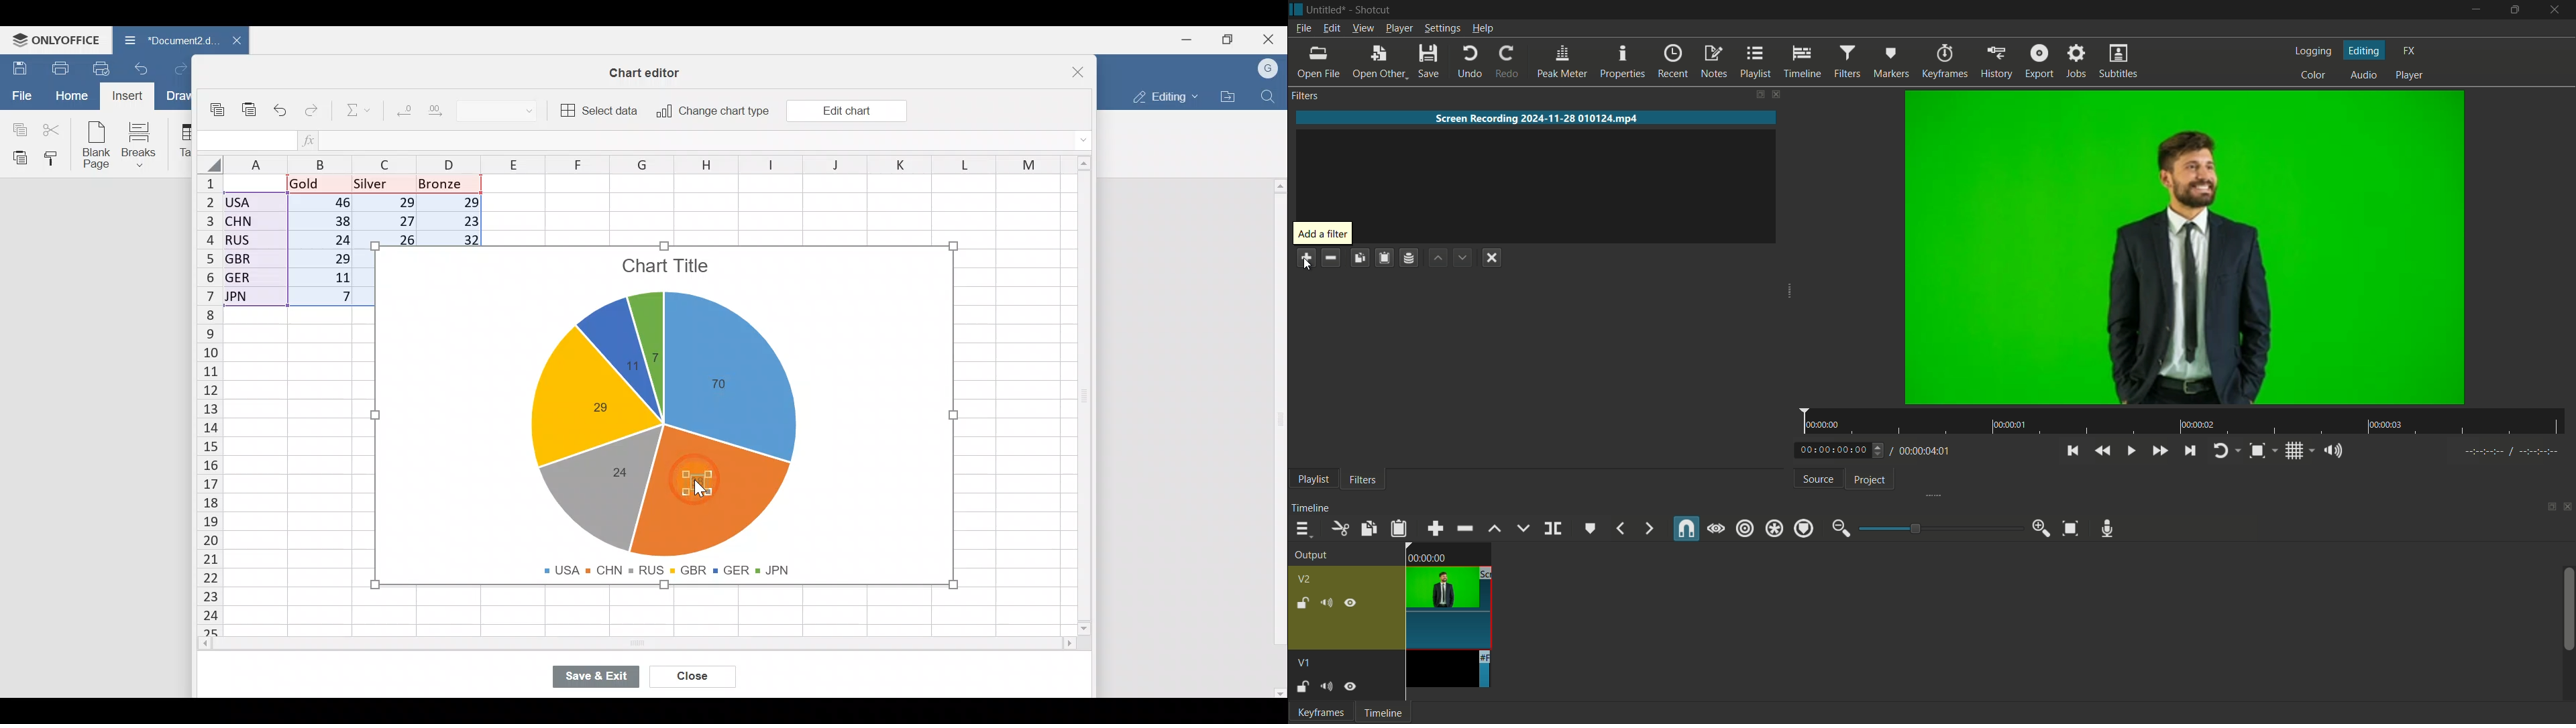 Image resolution: width=2576 pixels, height=728 pixels. What do you see at coordinates (2568, 609) in the screenshot?
I see `scroll bar` at bounding box center [2568, 609].